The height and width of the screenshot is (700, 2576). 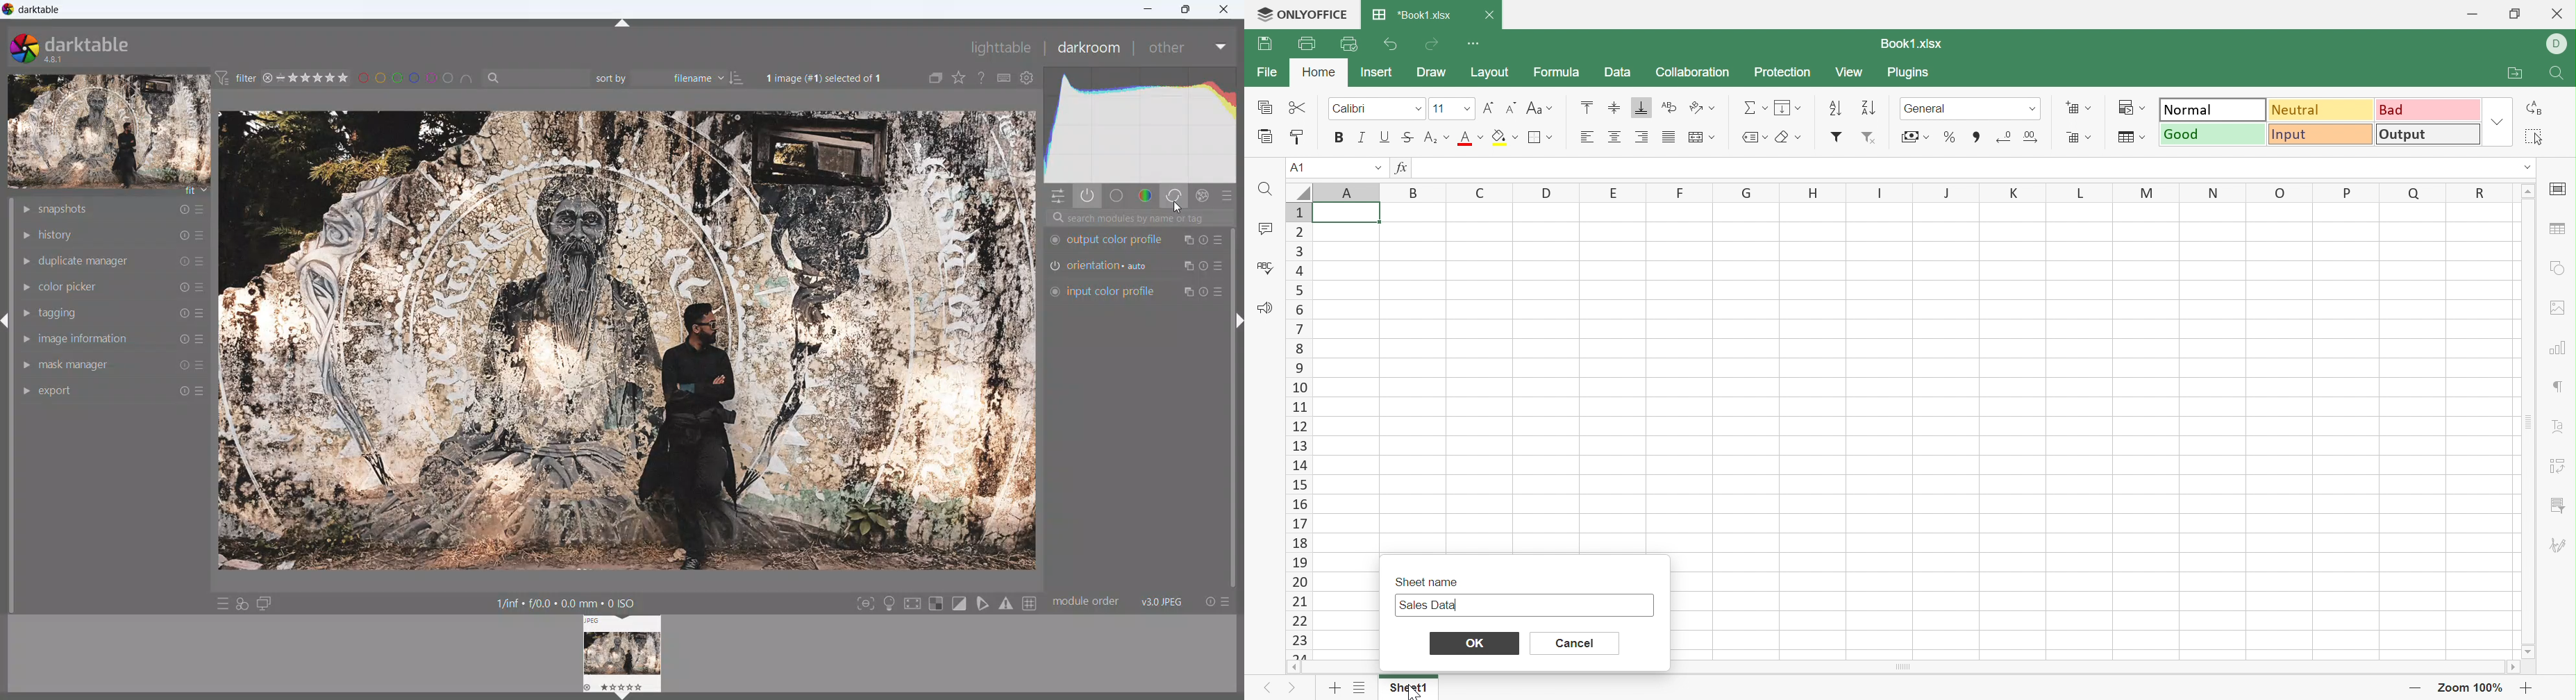 I want to click on correct, so click(x=1174, y=196).